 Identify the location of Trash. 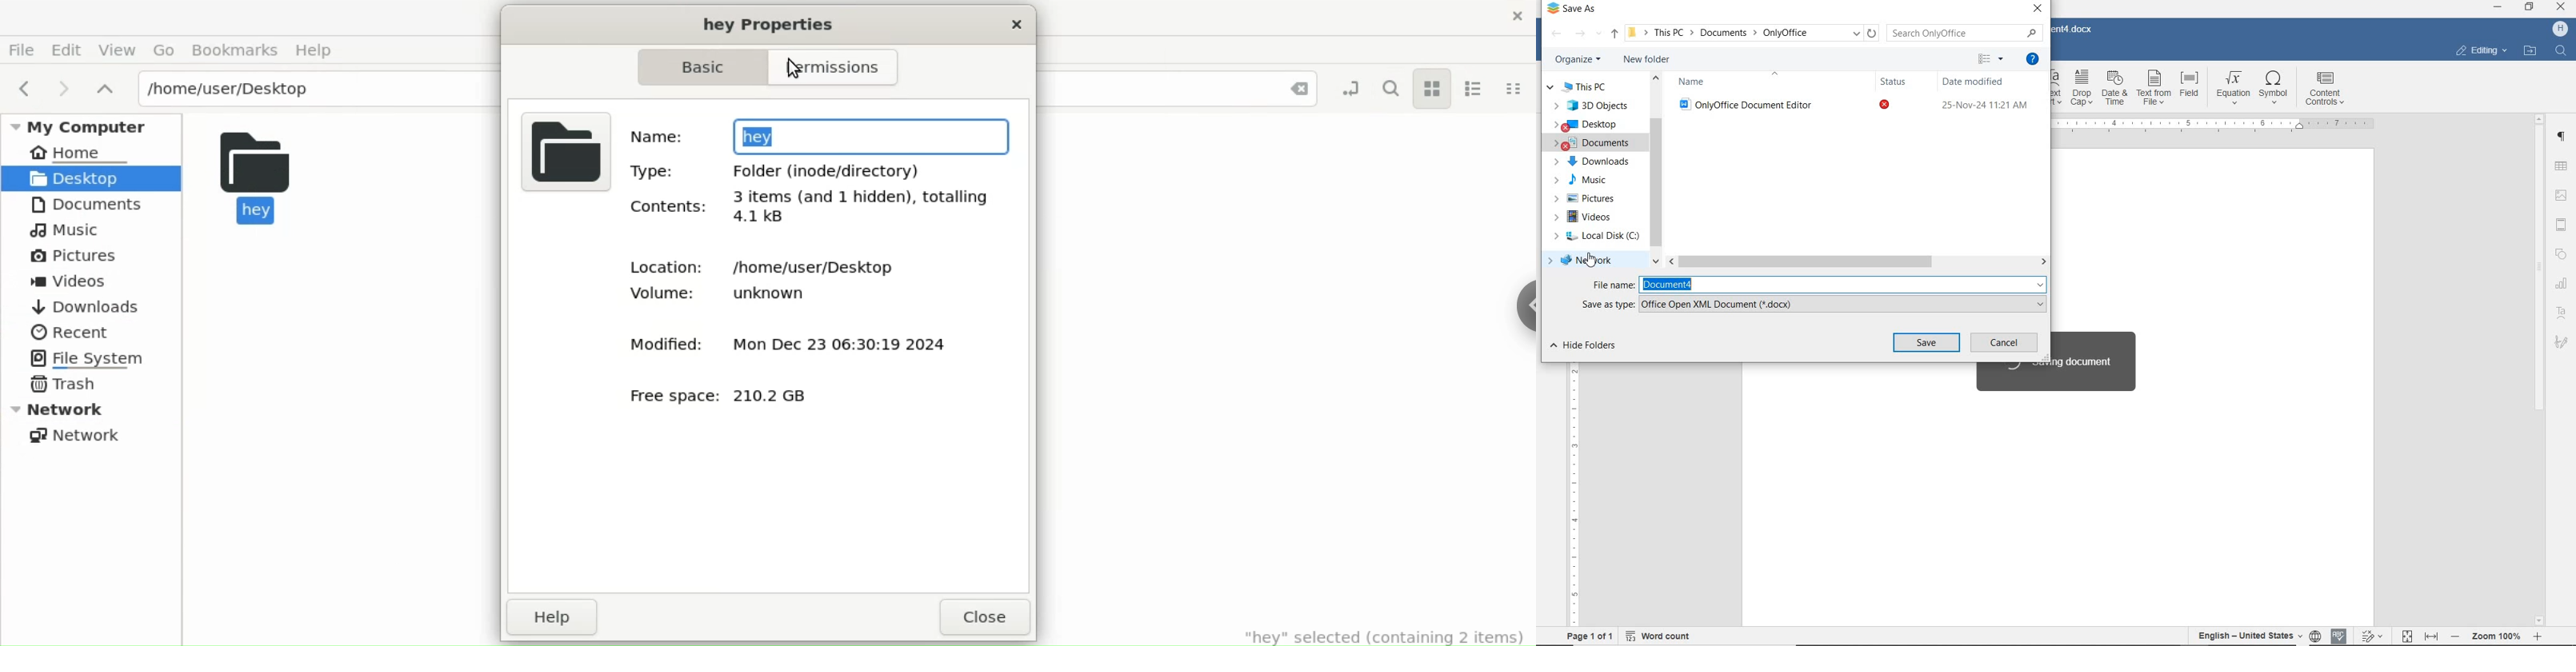
(64, 385).